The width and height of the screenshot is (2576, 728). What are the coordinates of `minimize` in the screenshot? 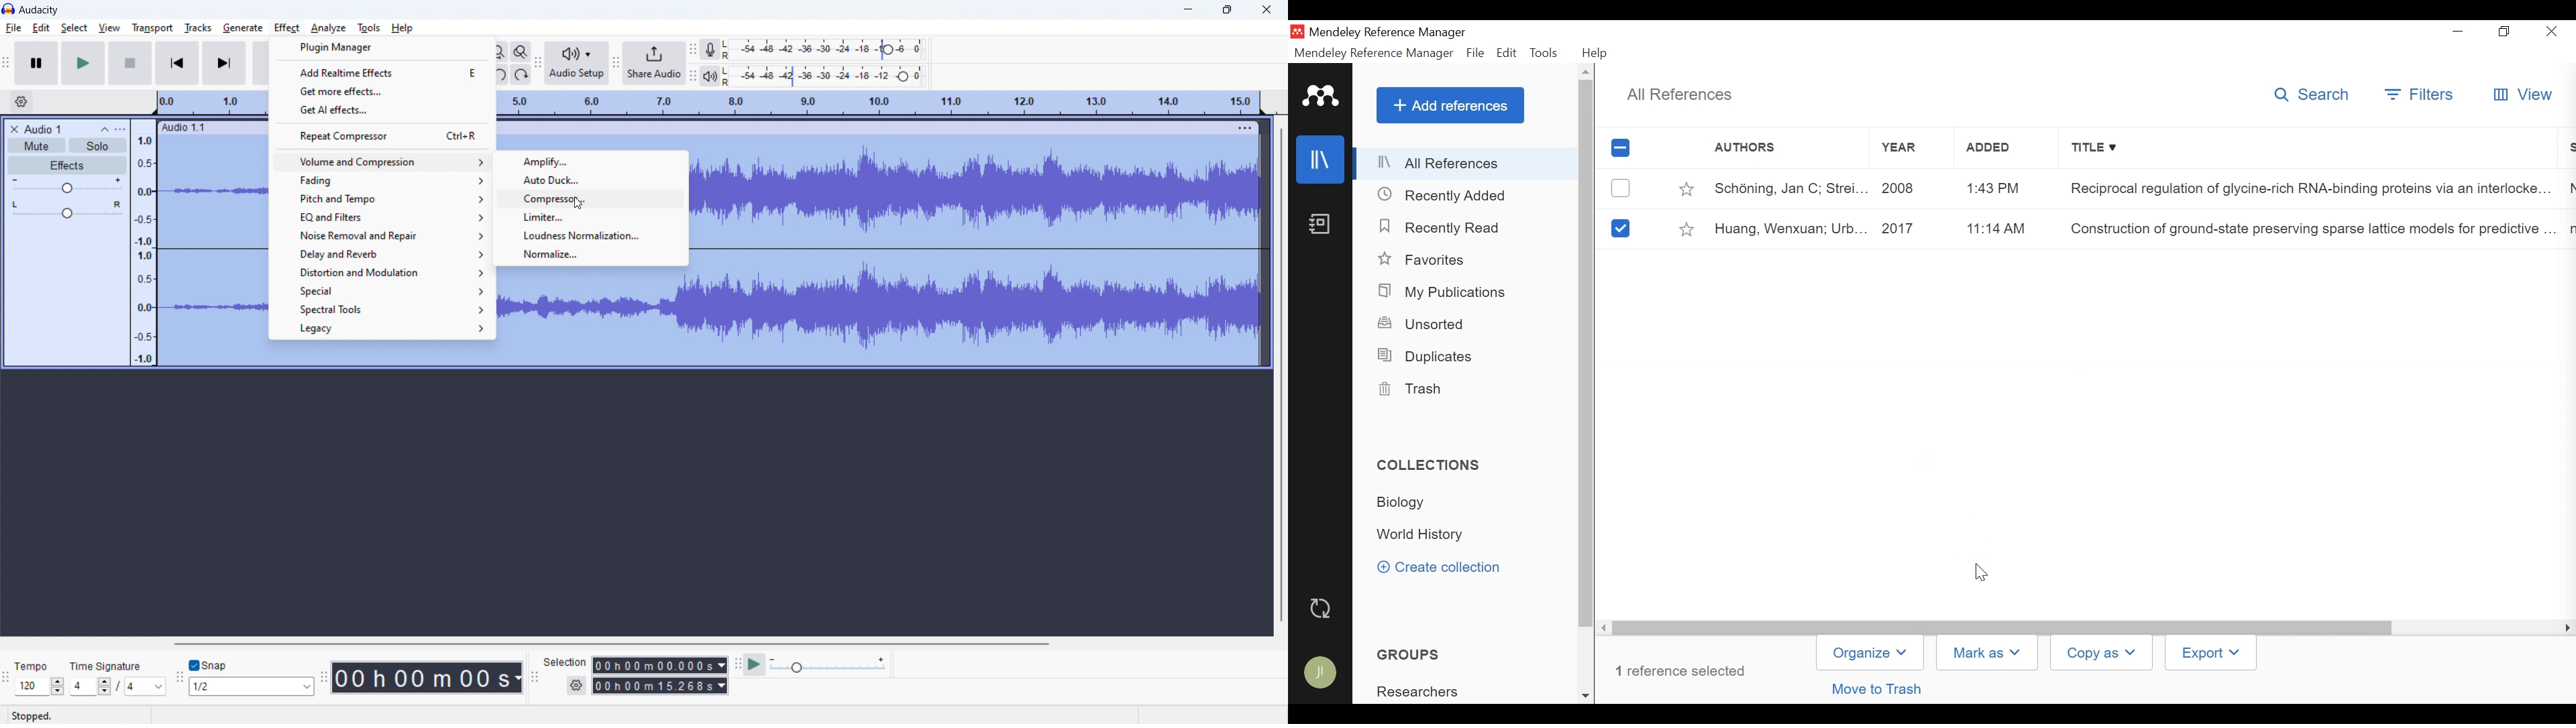 It's located at (2460, 32).